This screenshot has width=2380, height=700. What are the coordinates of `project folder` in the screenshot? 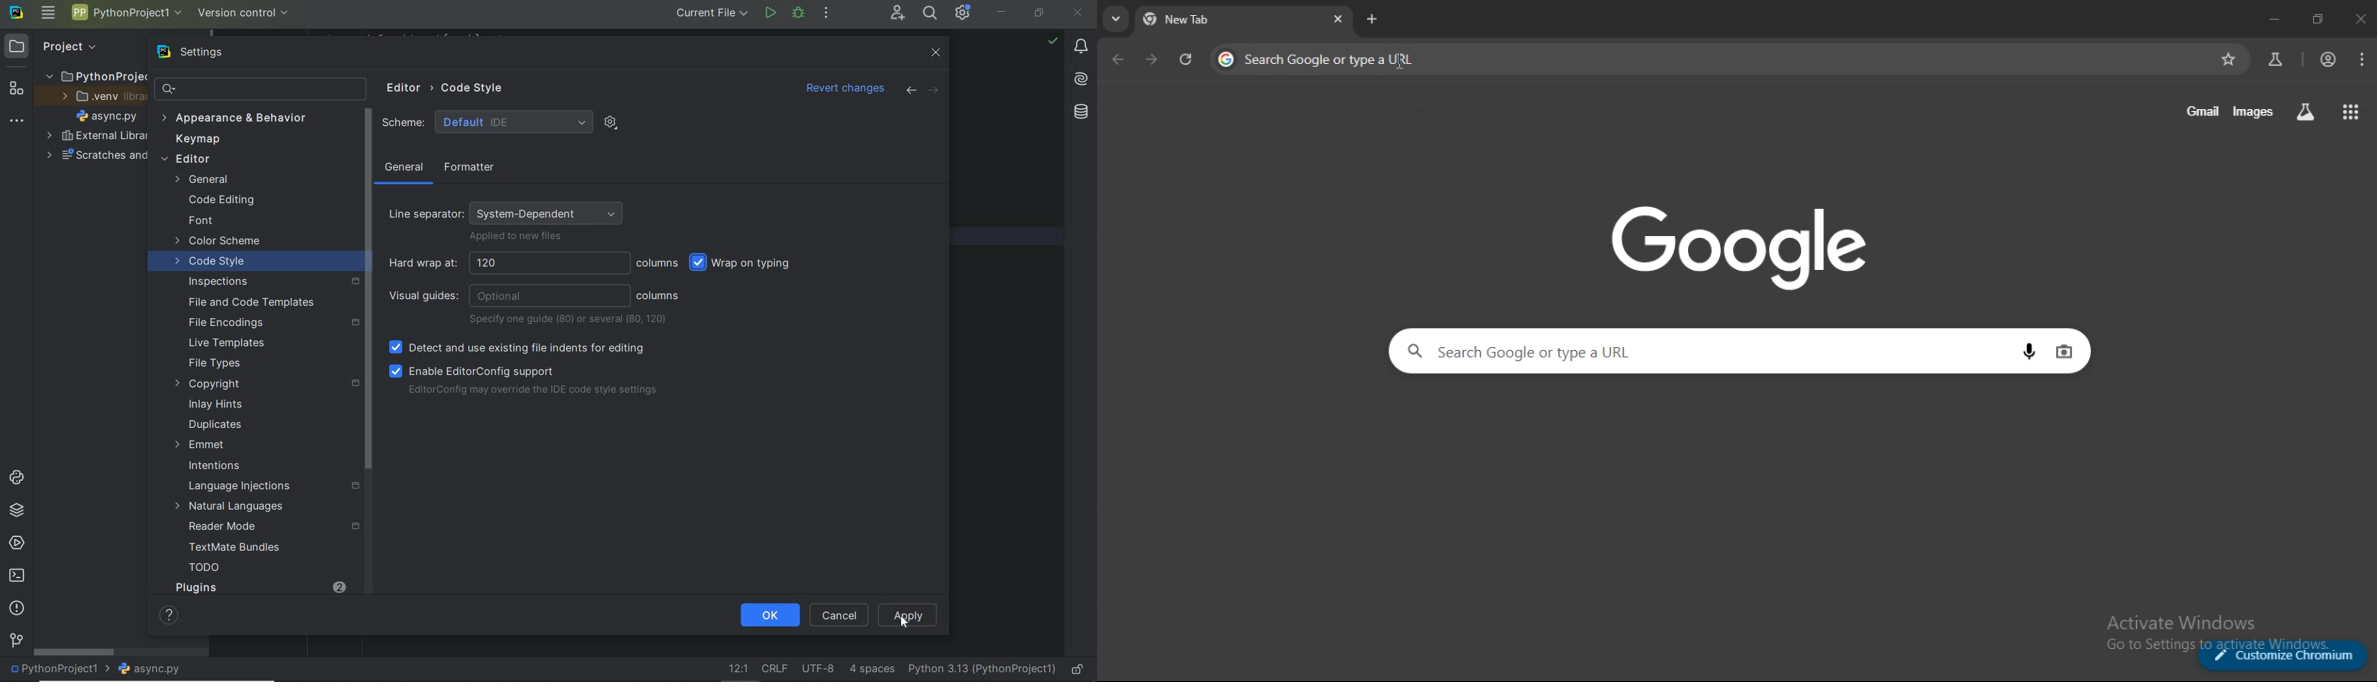 It's located at (94, 77).